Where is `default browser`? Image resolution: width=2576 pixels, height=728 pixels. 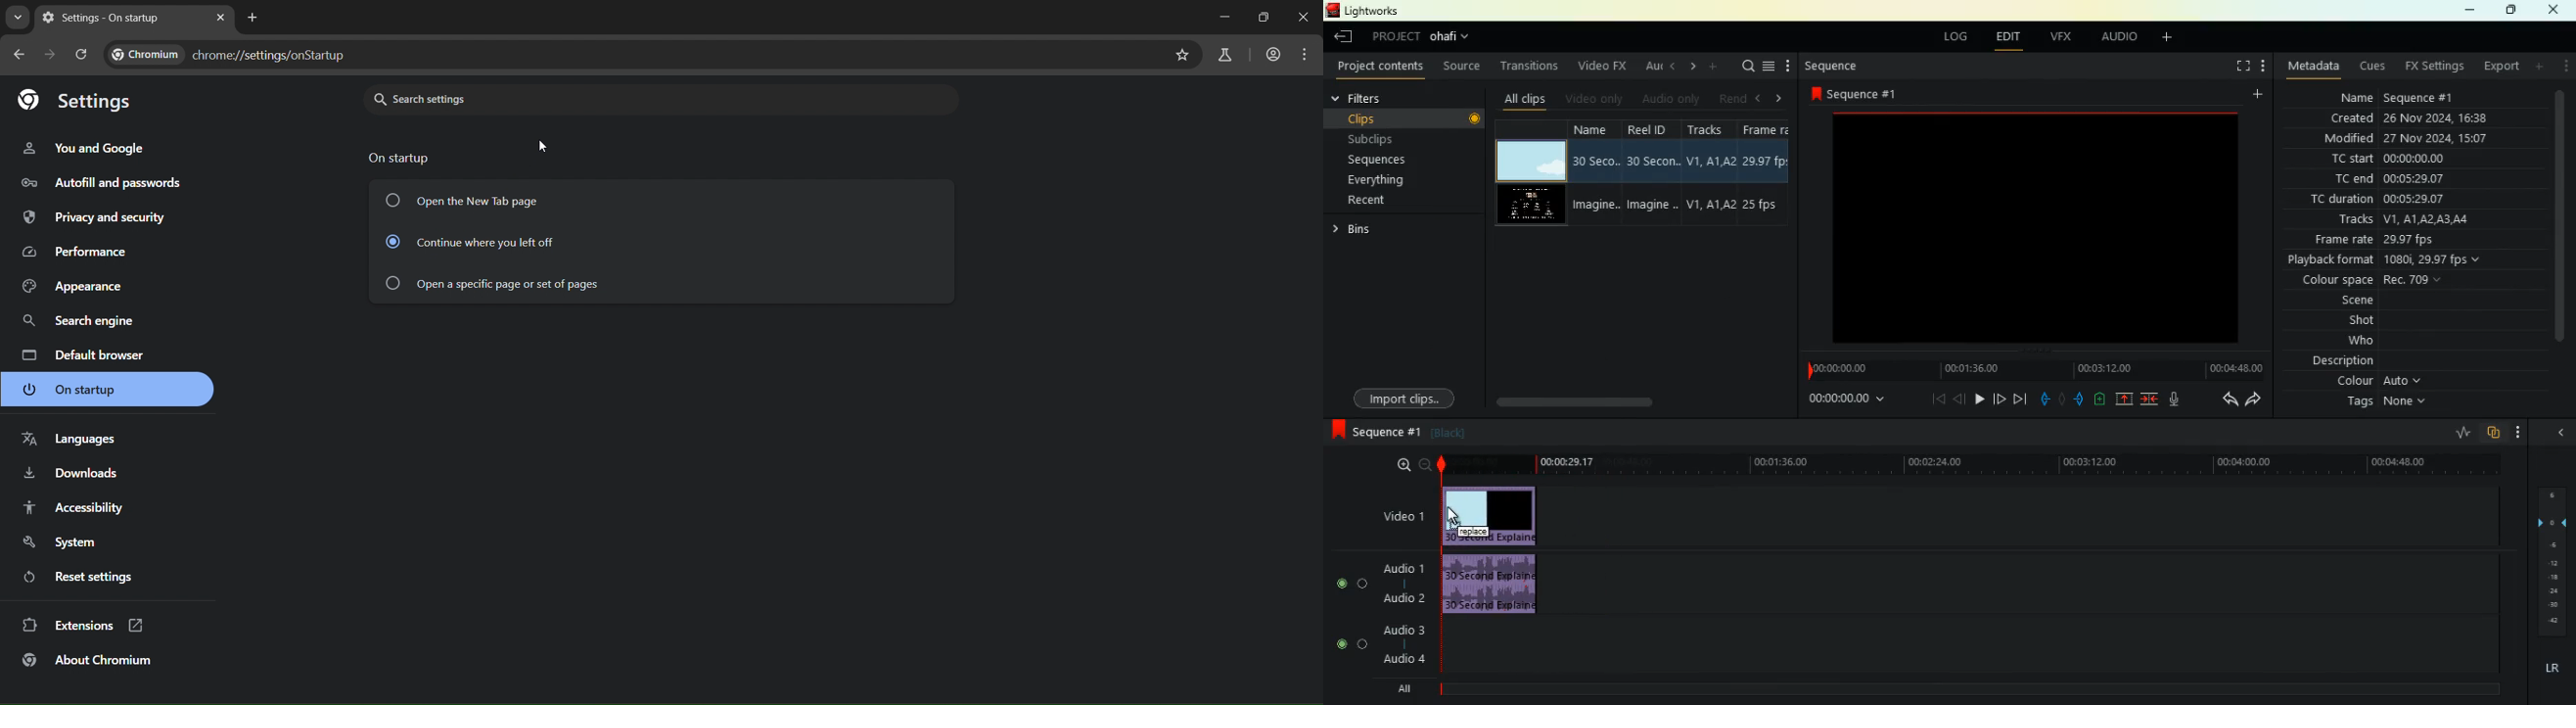
default browser is located at coordinates (84, 355).